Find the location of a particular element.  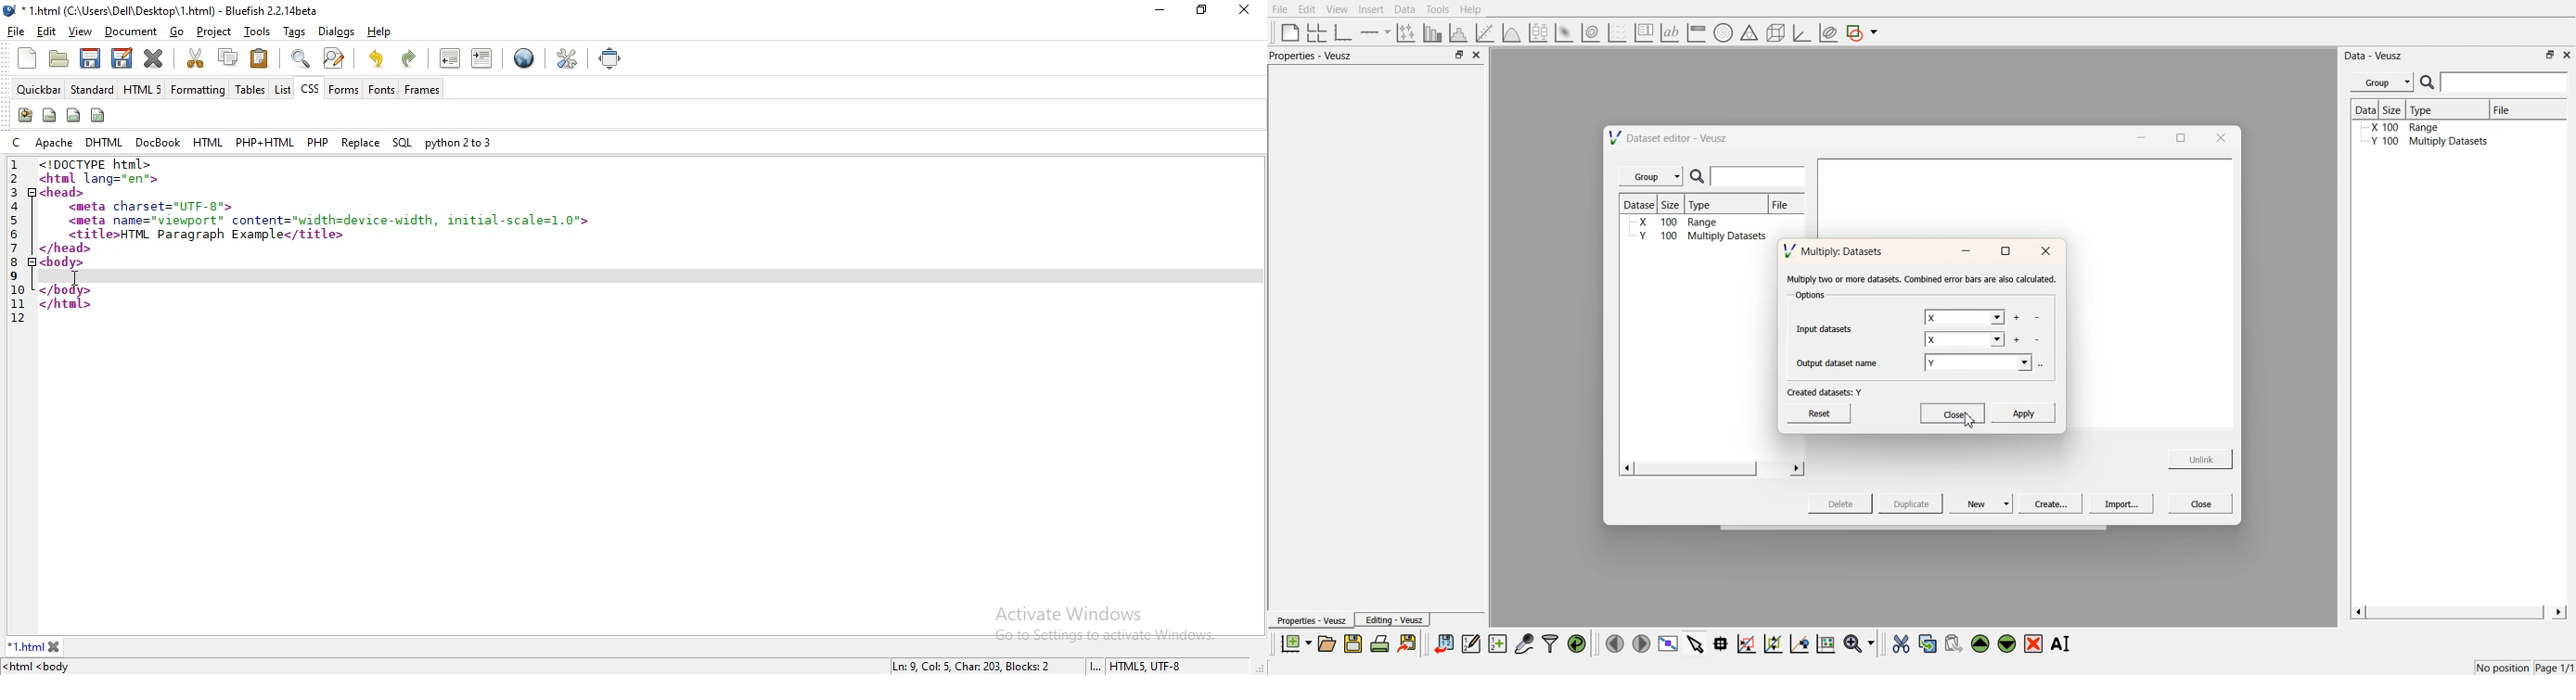

dhtml is located at coordinates (103, 142).